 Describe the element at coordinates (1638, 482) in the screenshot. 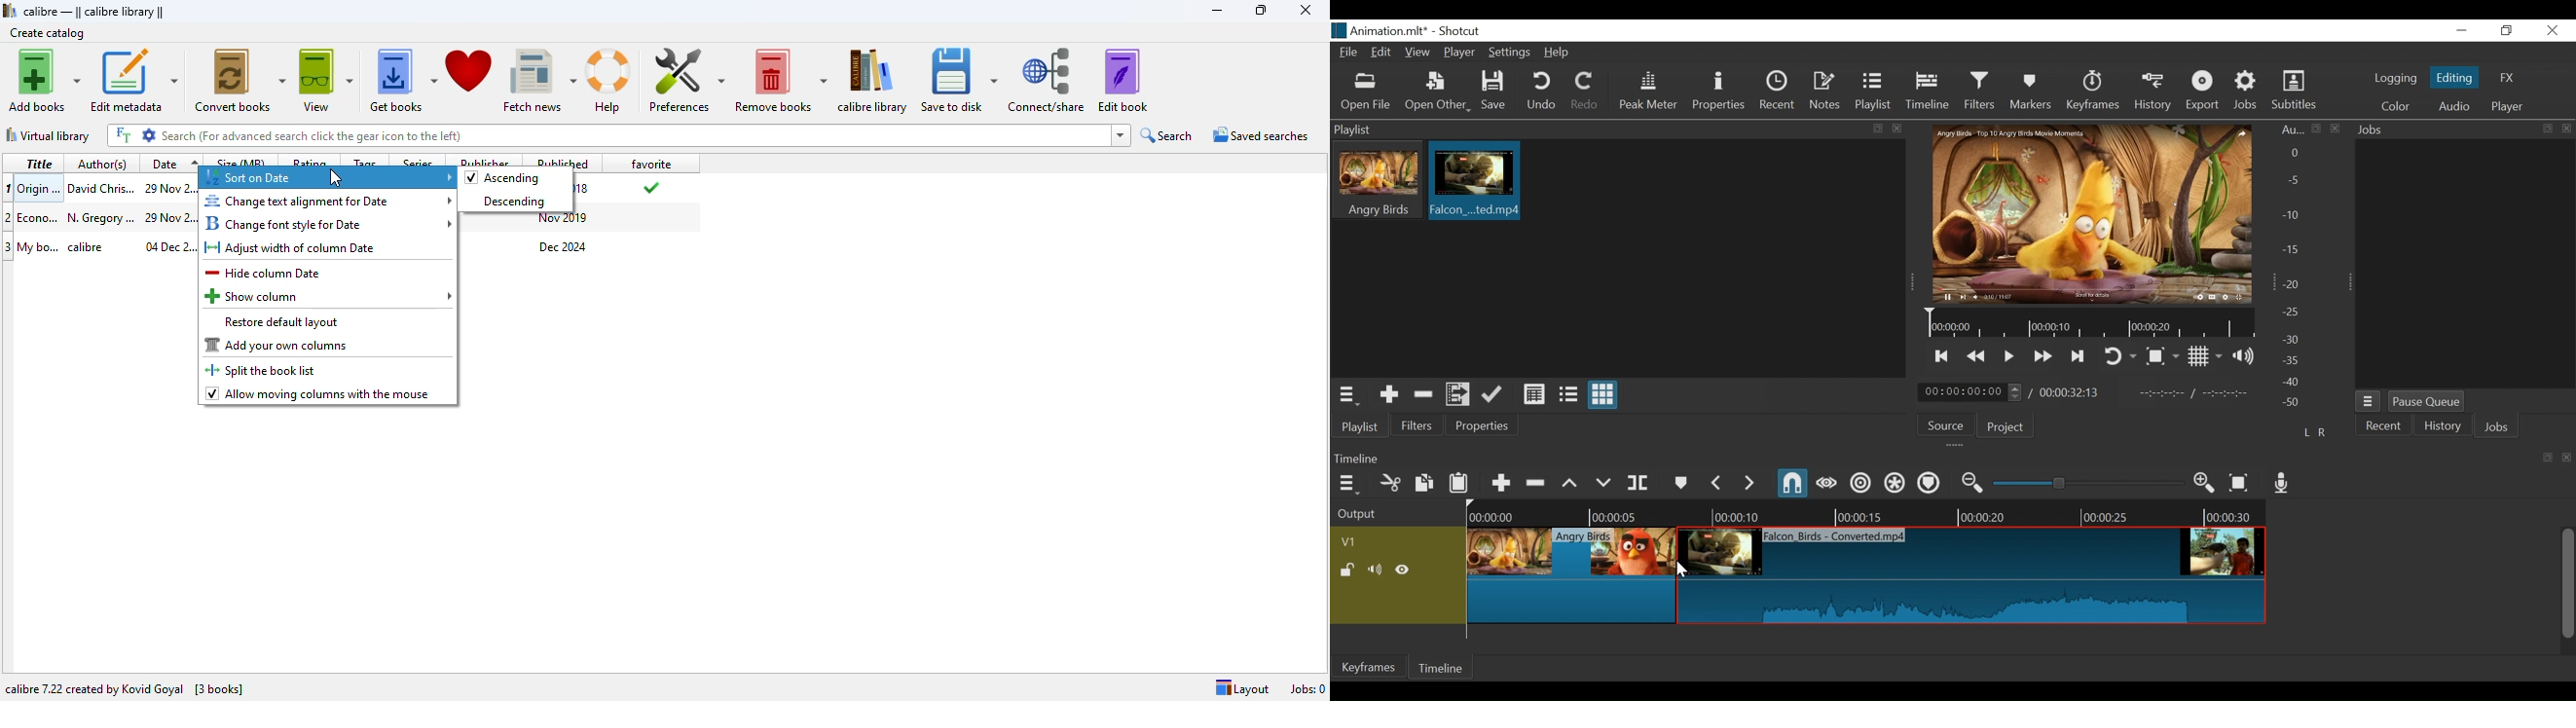

I see `Split at playhead` at that location.